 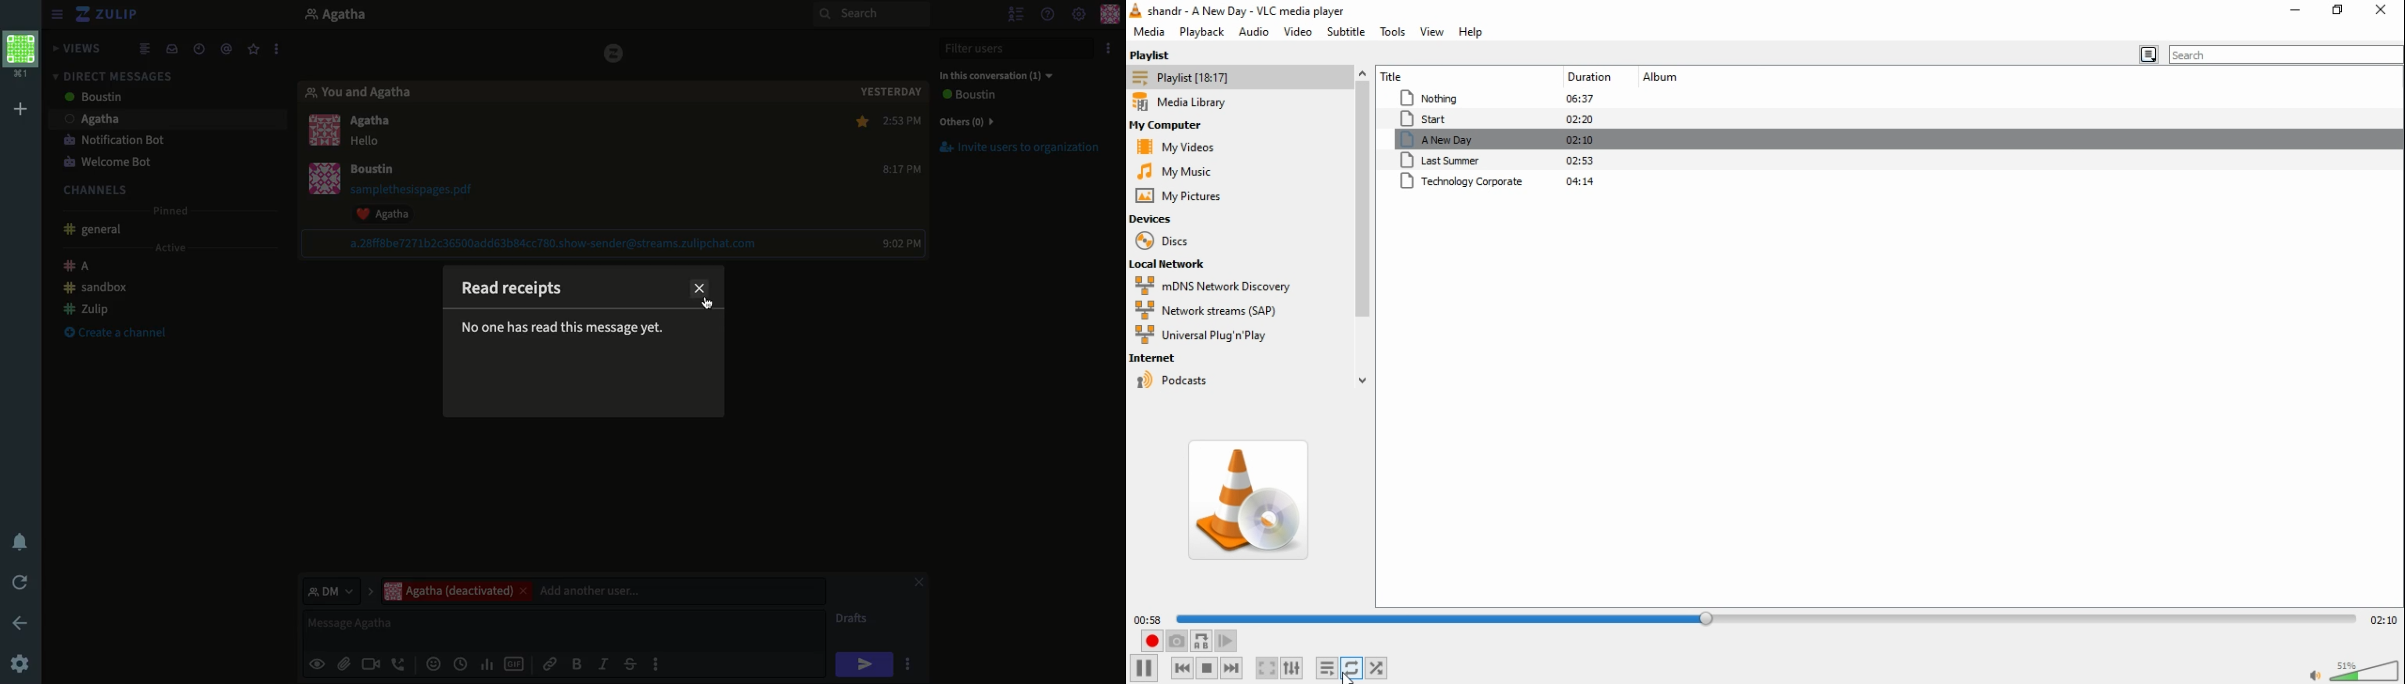 What do you see at coordinates (80, 49) in the screenshot?
I see `Views` at bounding box center [80, 49].